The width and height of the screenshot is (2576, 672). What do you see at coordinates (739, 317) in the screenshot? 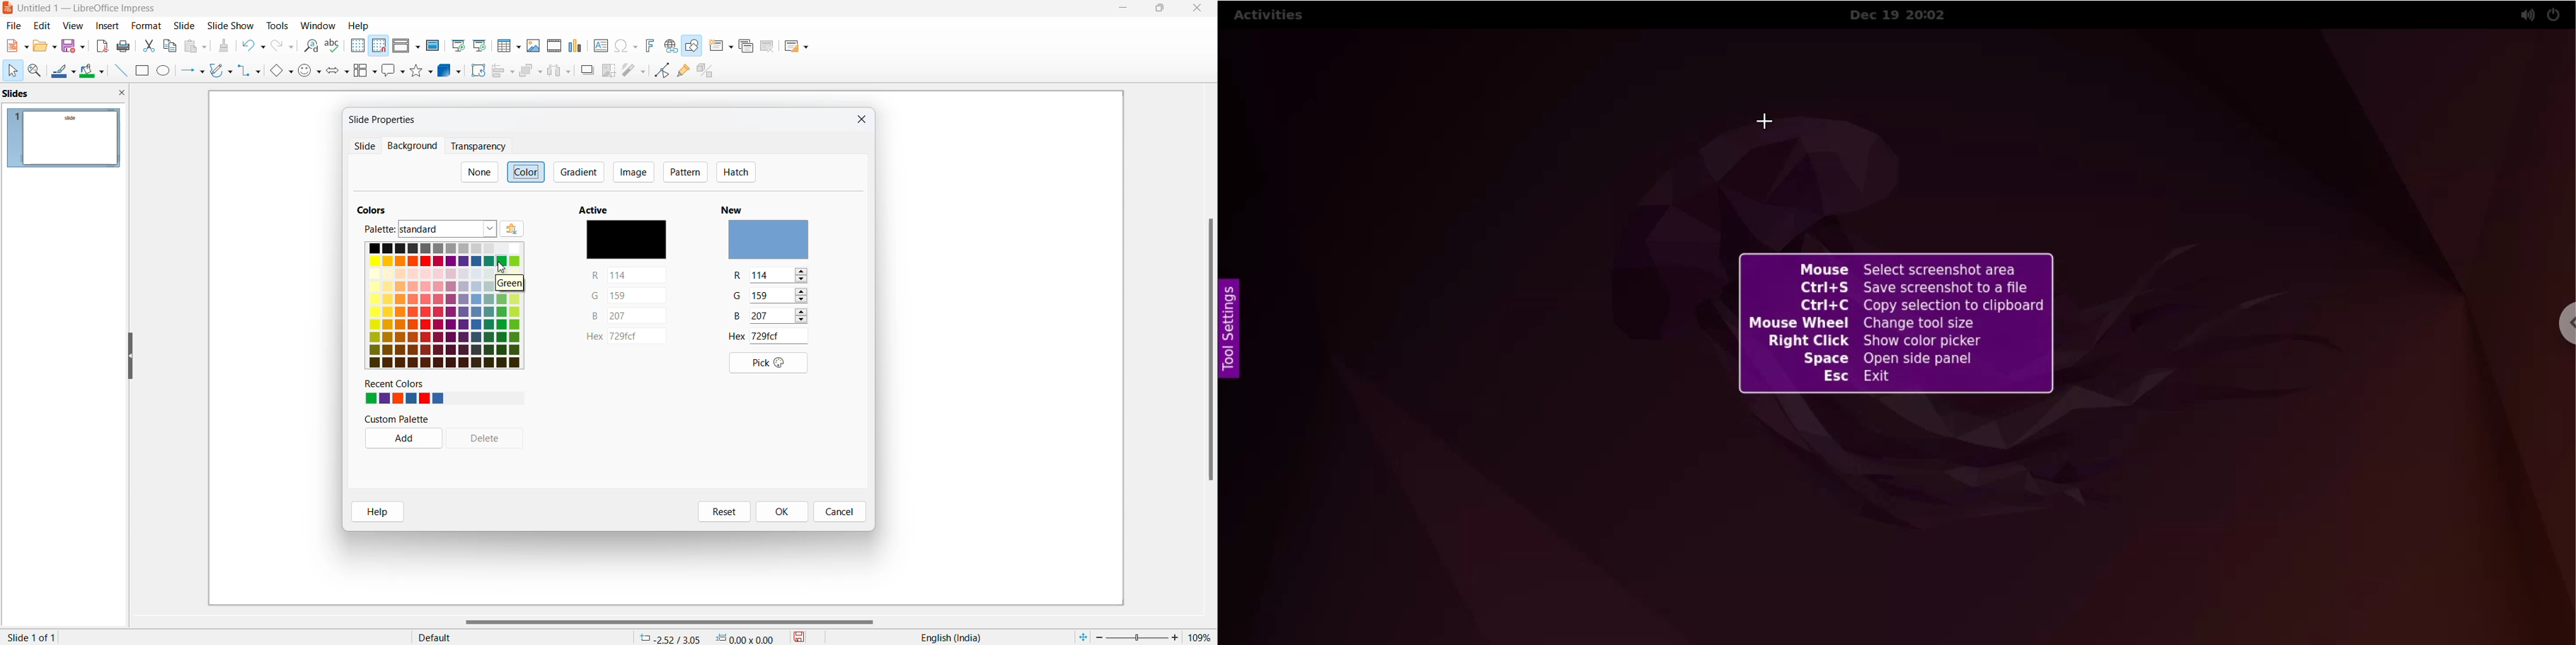
I see `B value ` at bounding box center [739, 317].